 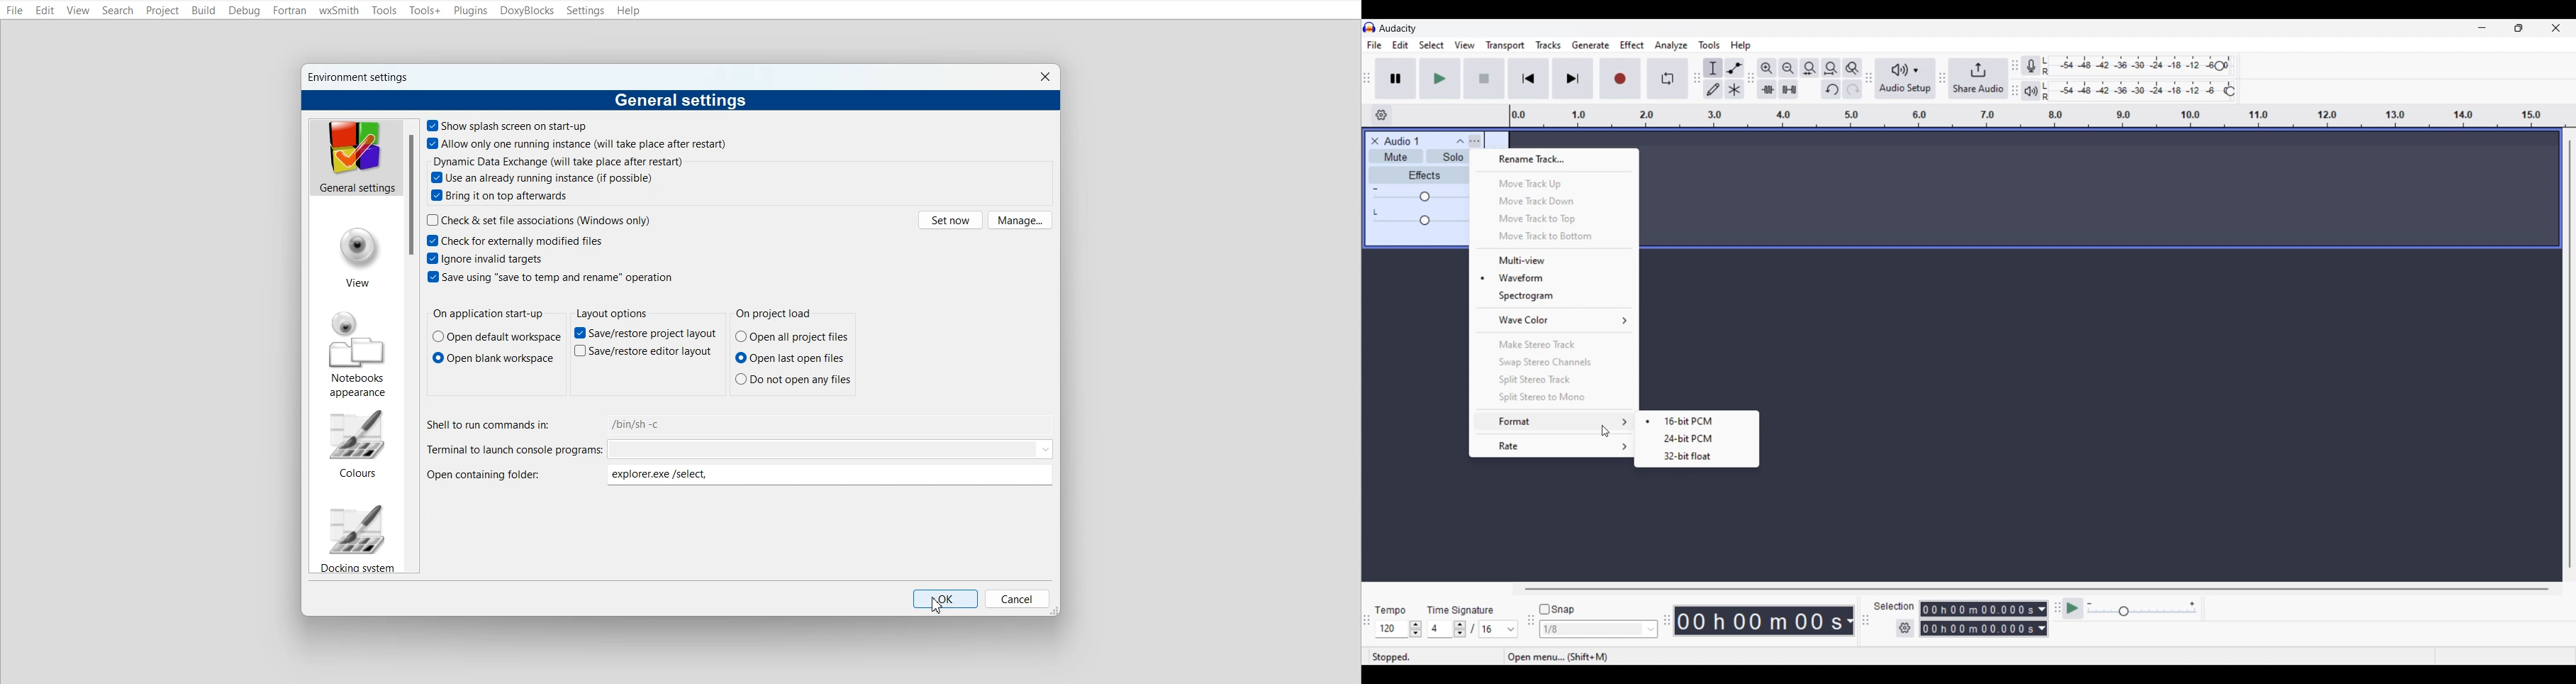 What do you see at coordinates (1766, 89) in the screenshot?
I see `Trim audio outside selection` at bounding box center [1766, 89].